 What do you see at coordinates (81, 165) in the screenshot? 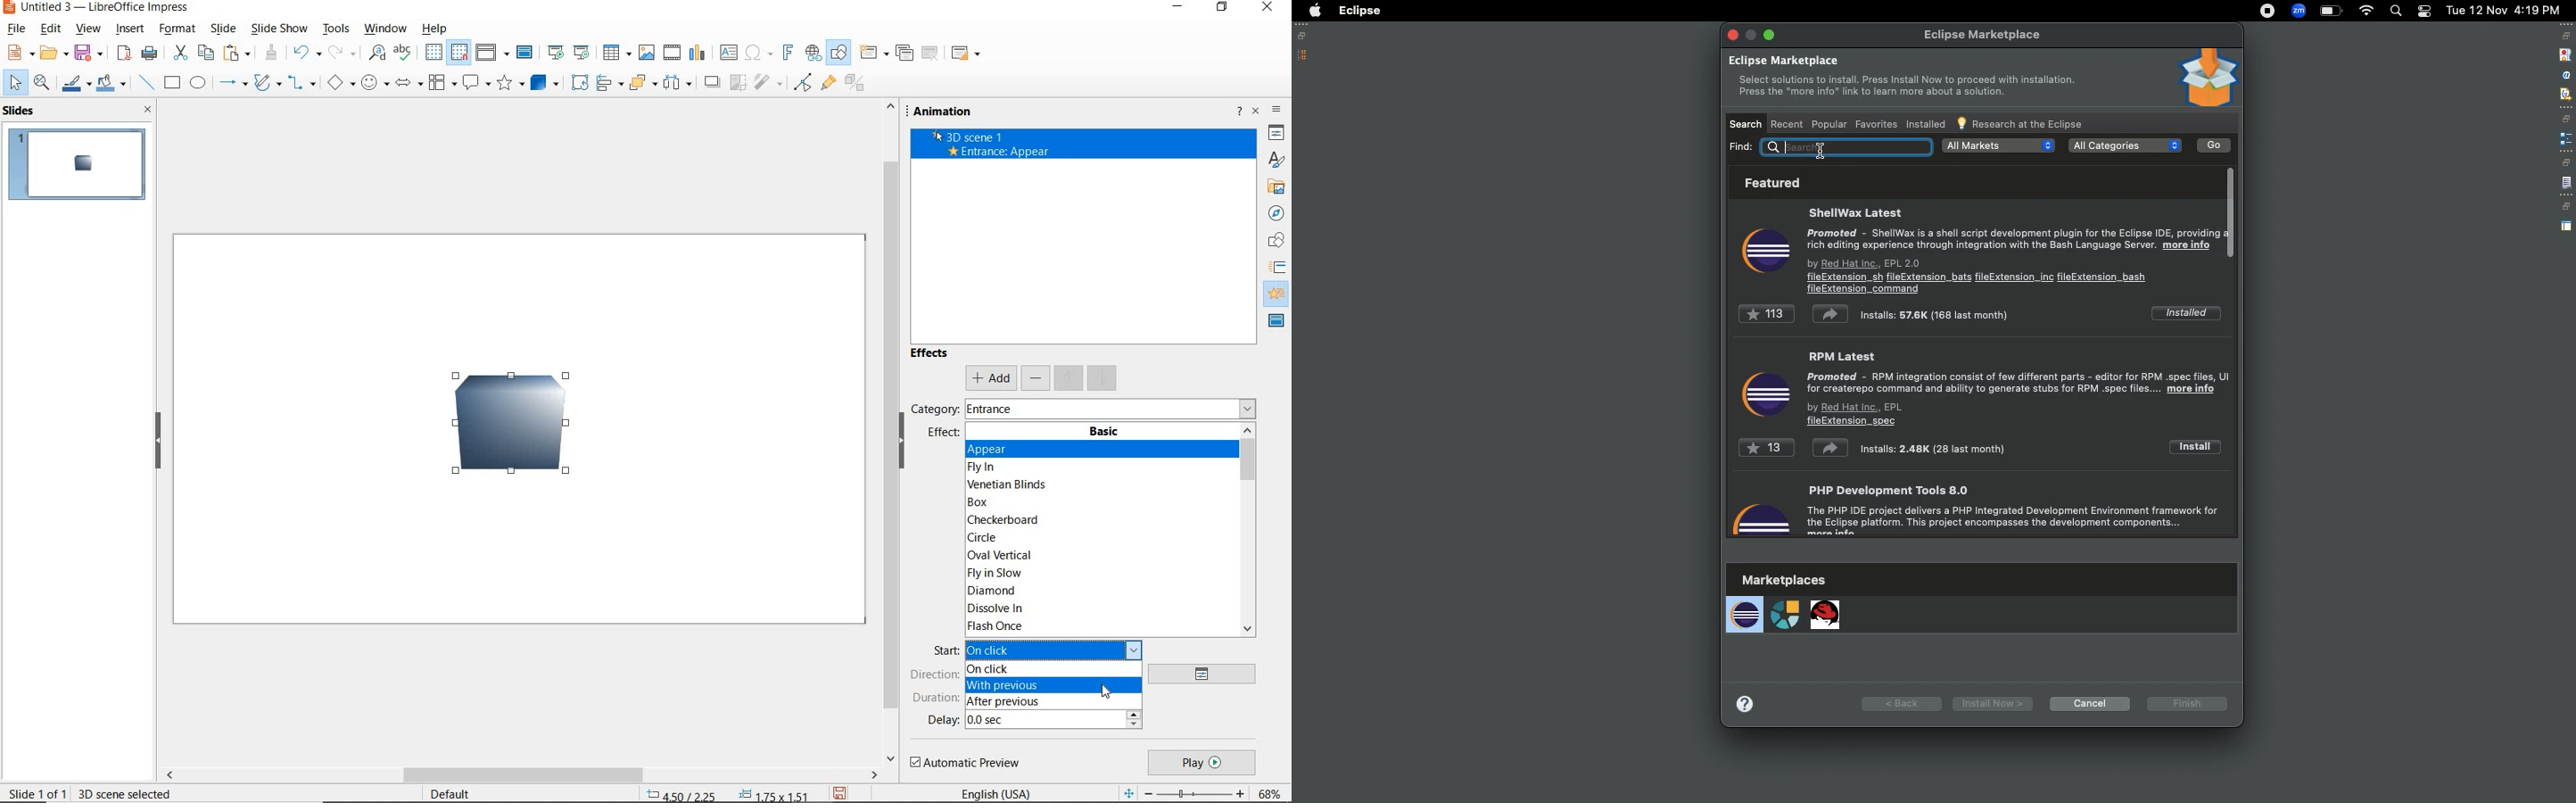
I see `slide1` at bounding box center [81, 165].